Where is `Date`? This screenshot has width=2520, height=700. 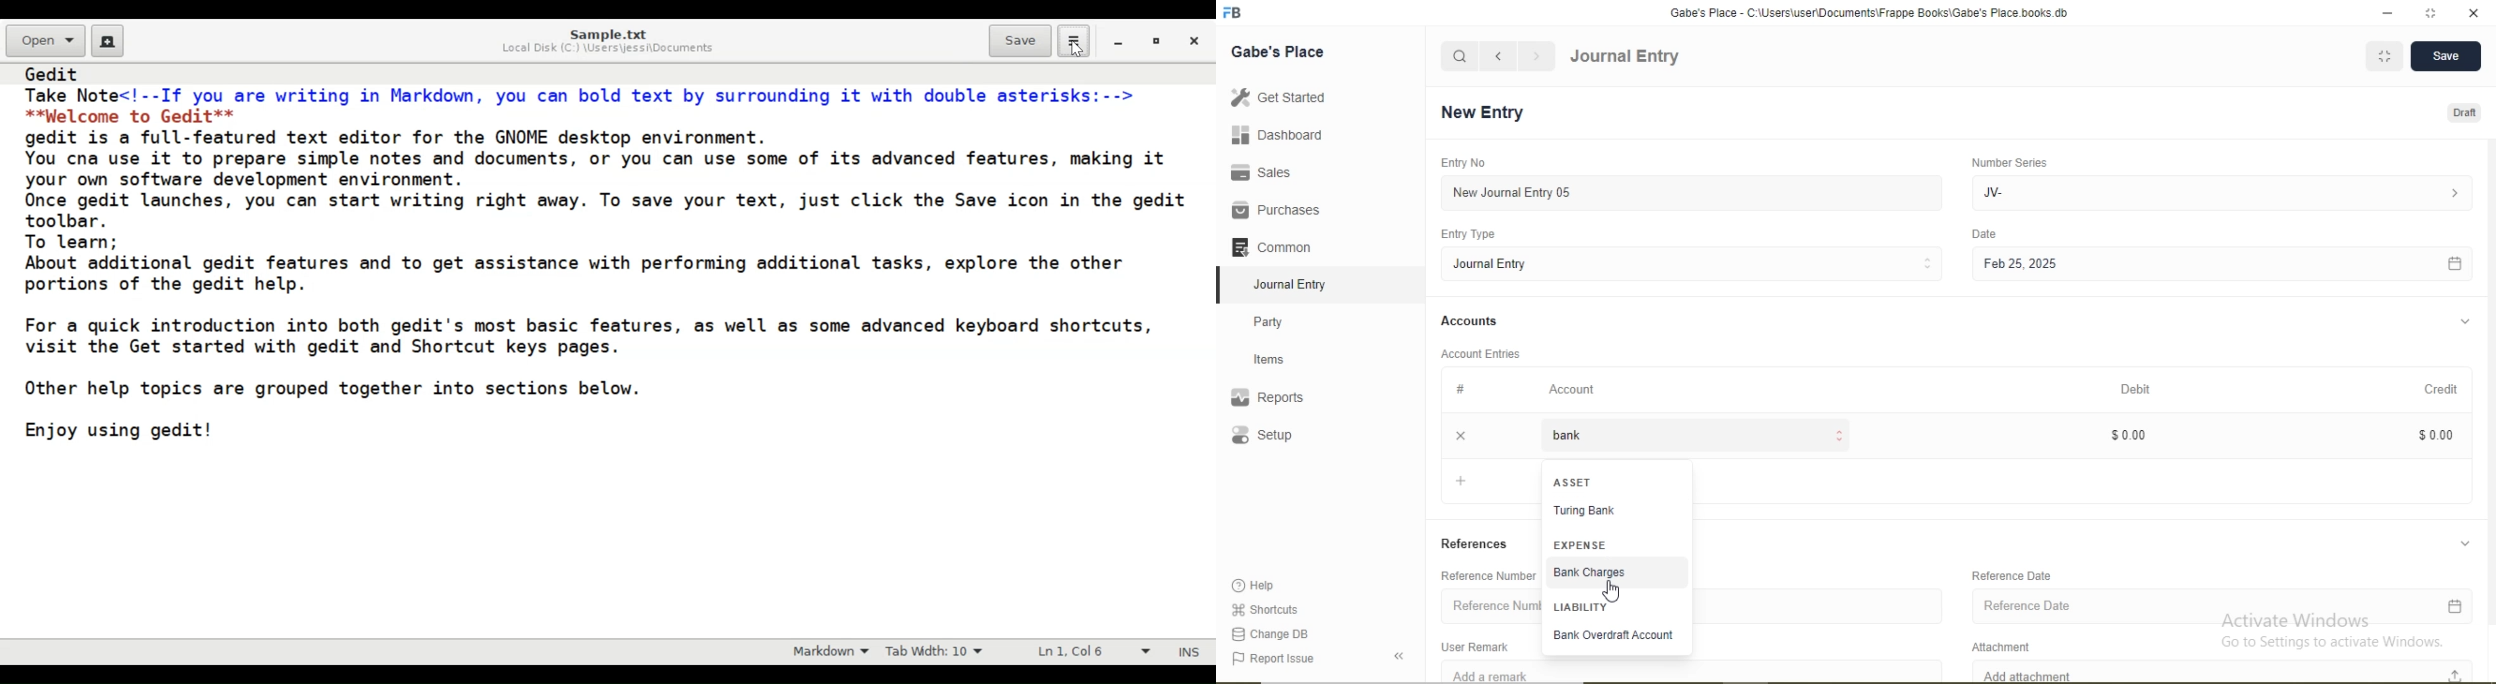 Date is located at coordinates (1985, 234).